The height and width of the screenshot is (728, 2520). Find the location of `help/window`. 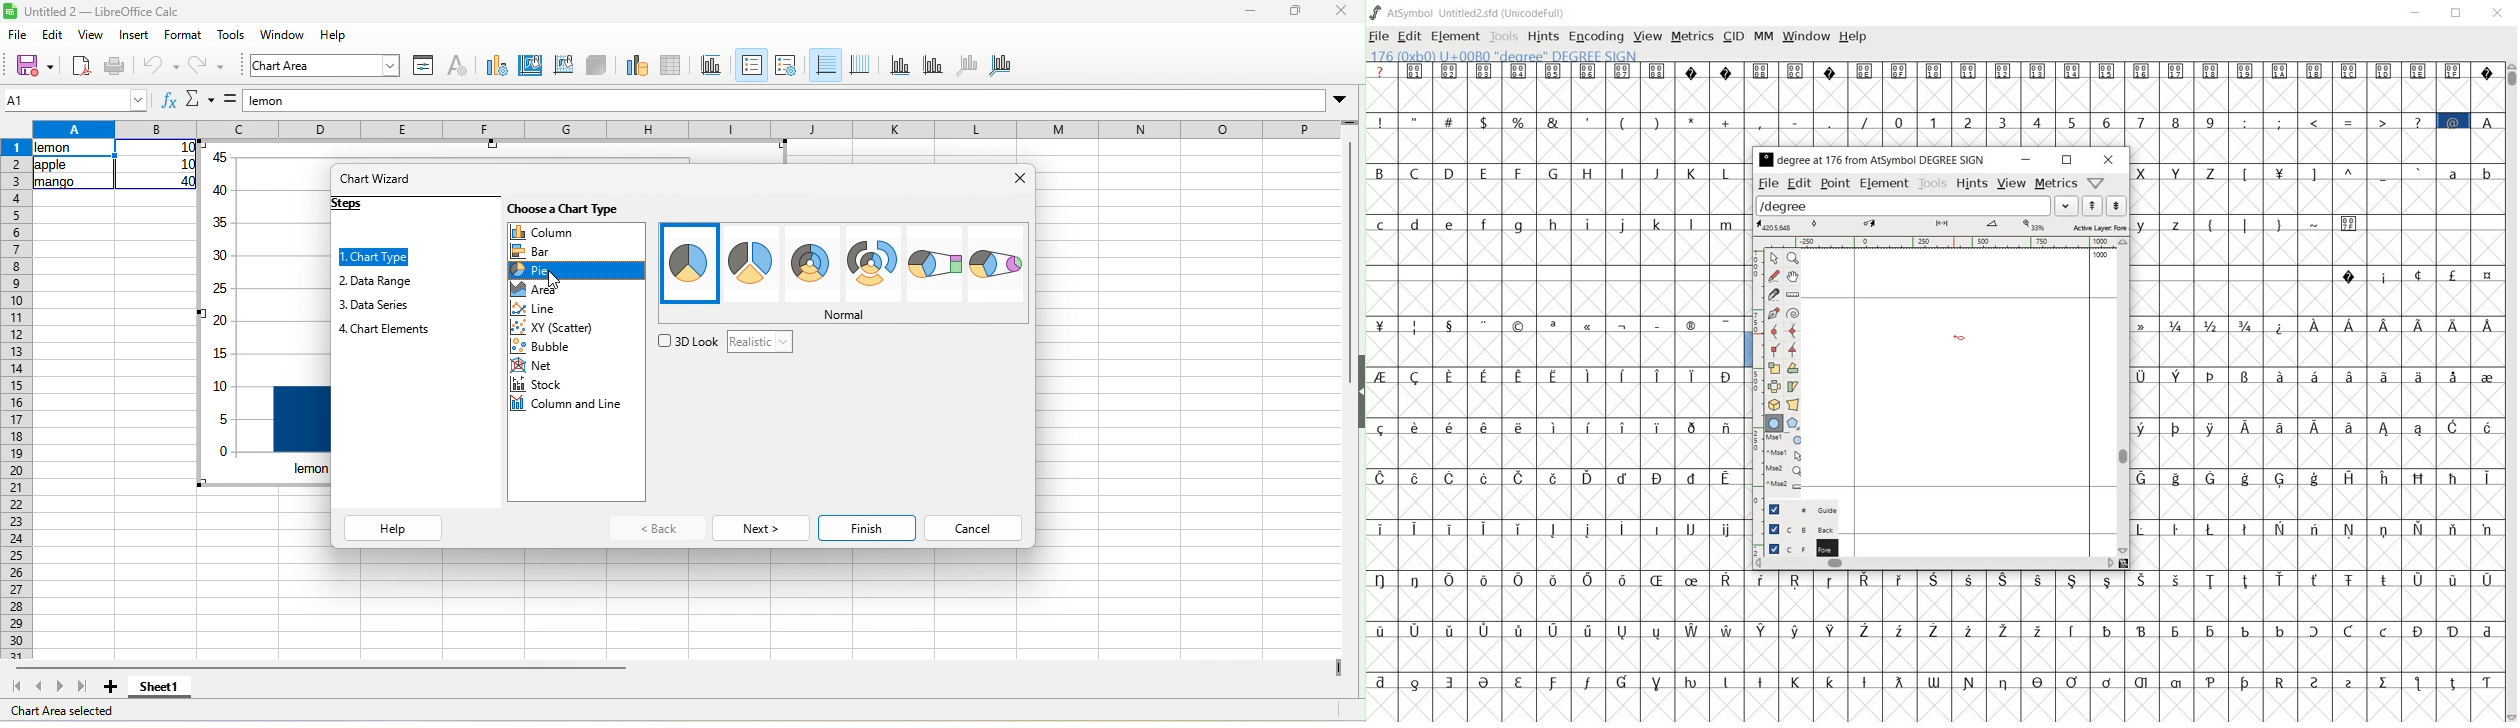

help/window is located at coordinates (2096, 182).